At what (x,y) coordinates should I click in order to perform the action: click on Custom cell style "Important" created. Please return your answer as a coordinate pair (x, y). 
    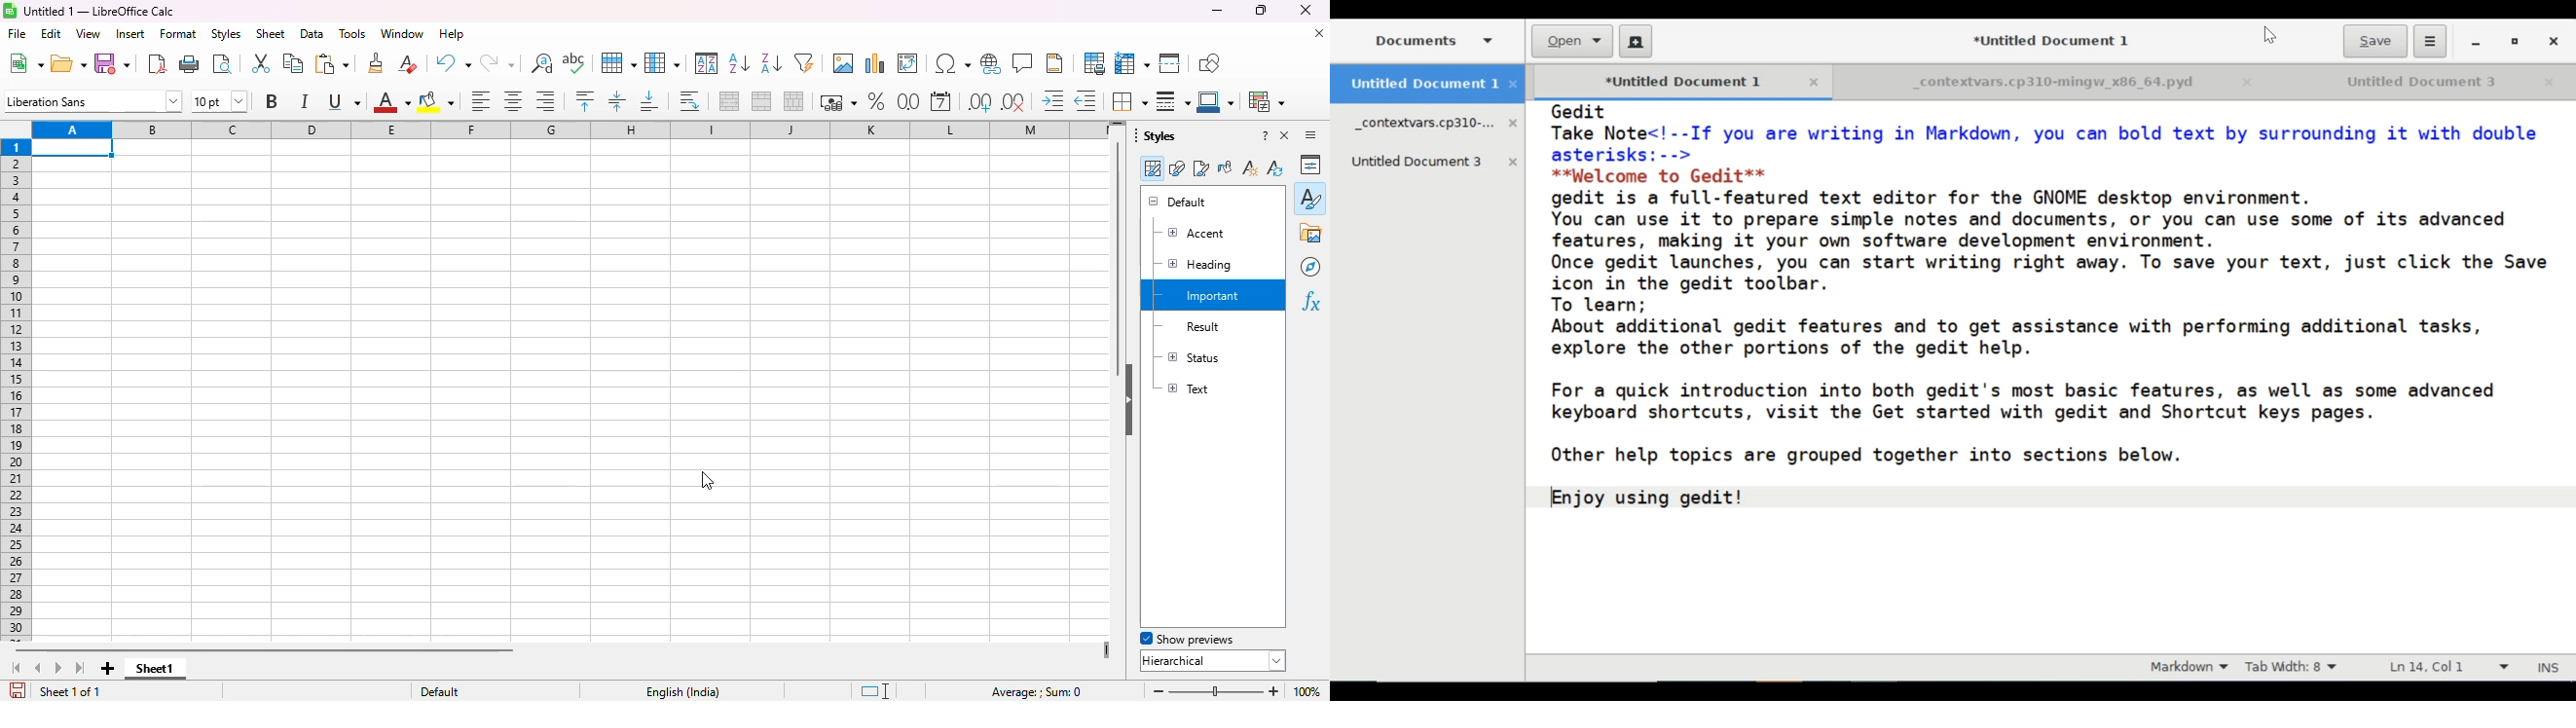
    Looking at the image, I should click on (1217, 294).